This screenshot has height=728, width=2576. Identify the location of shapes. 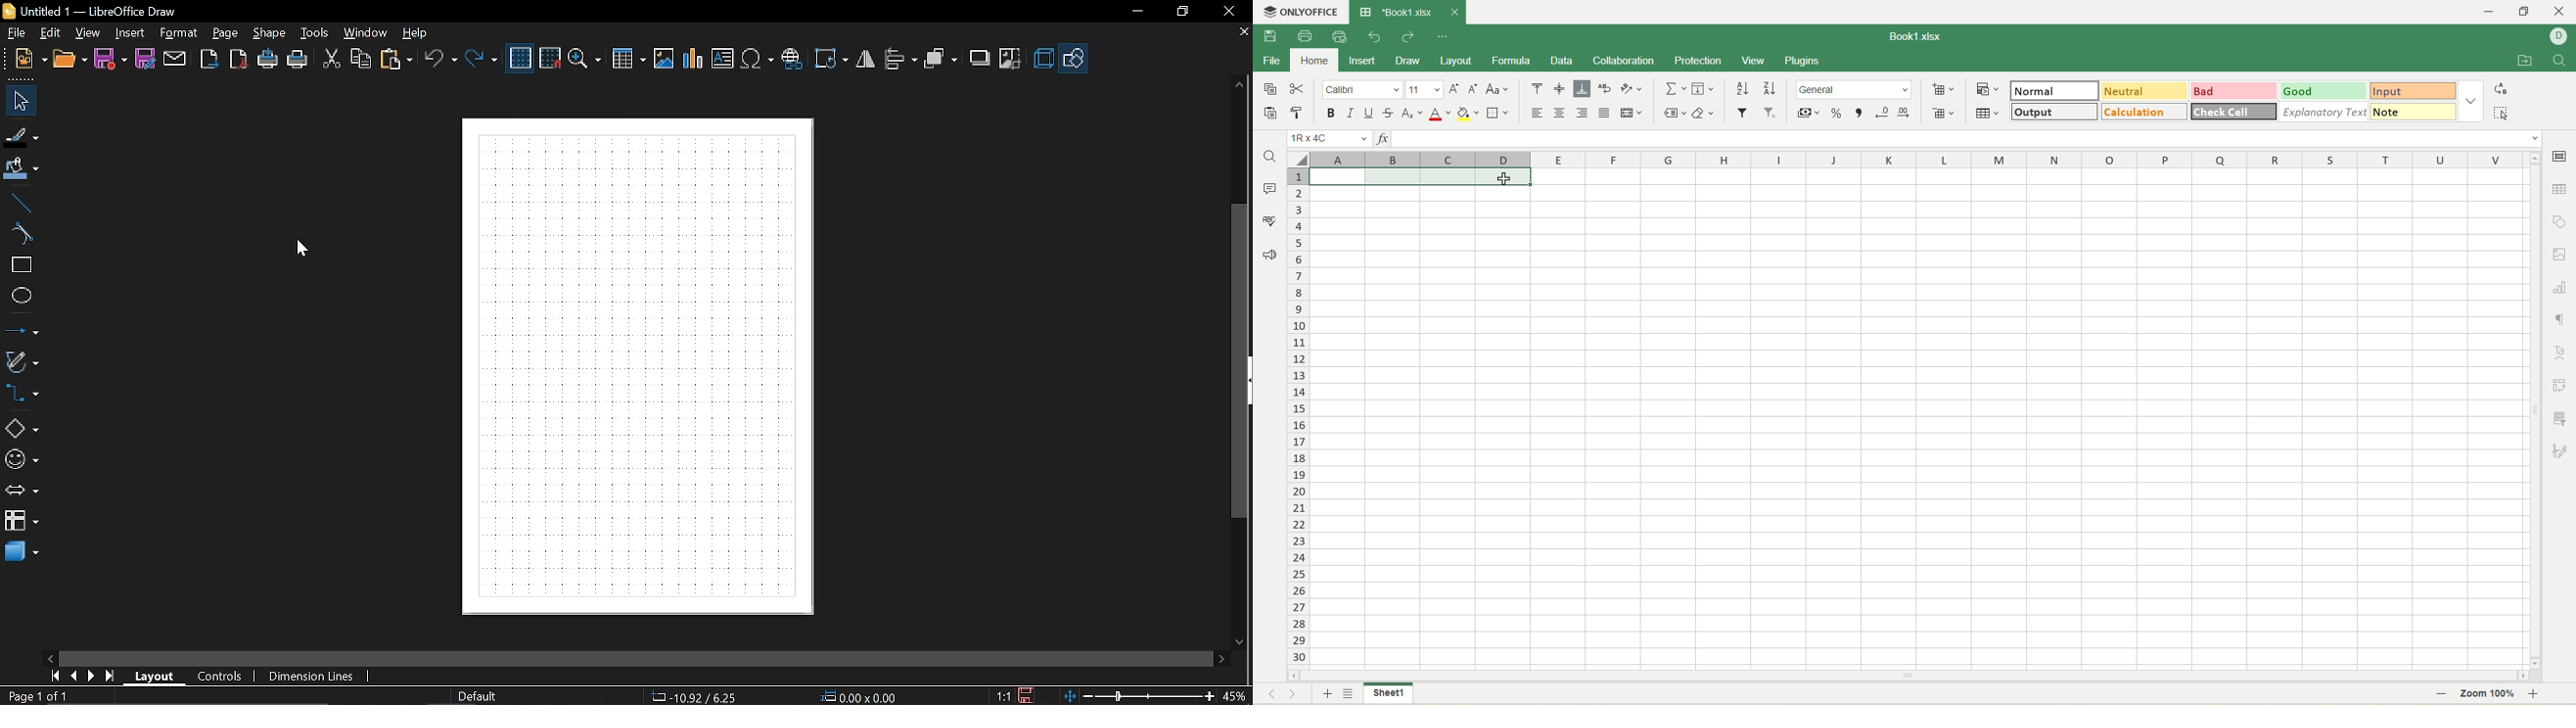
(1073, 59).